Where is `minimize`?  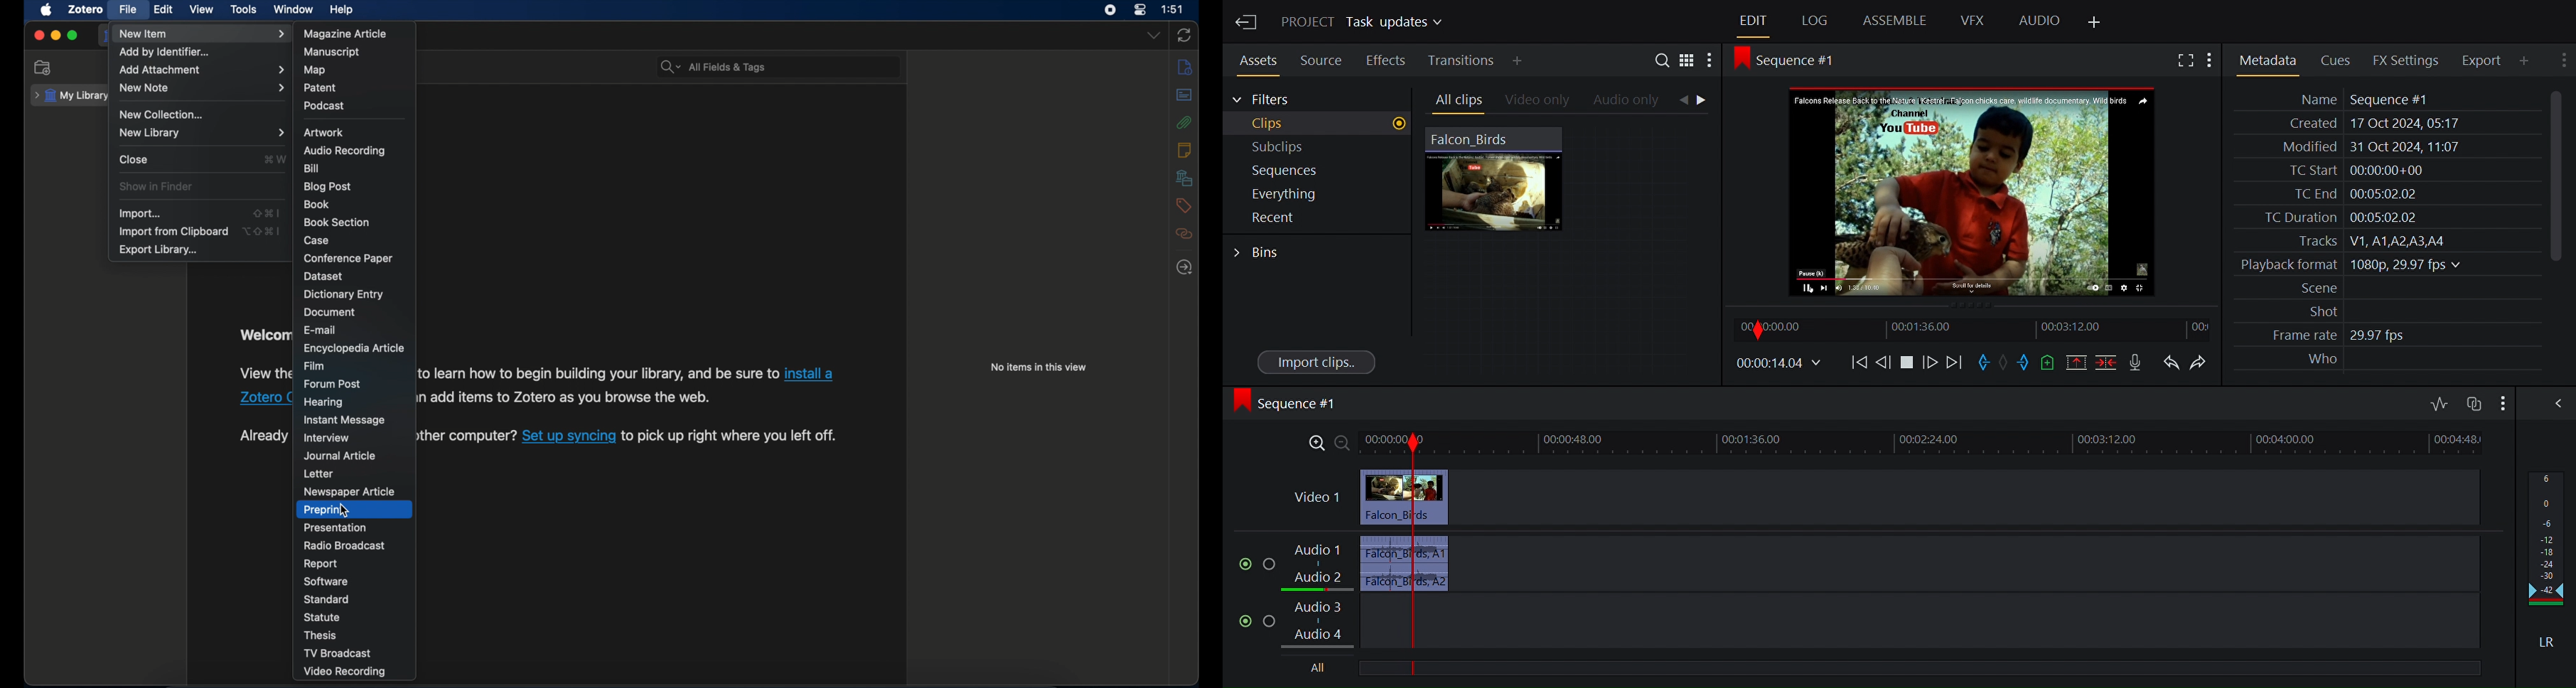
minimize is located at coordinates (55, 35).